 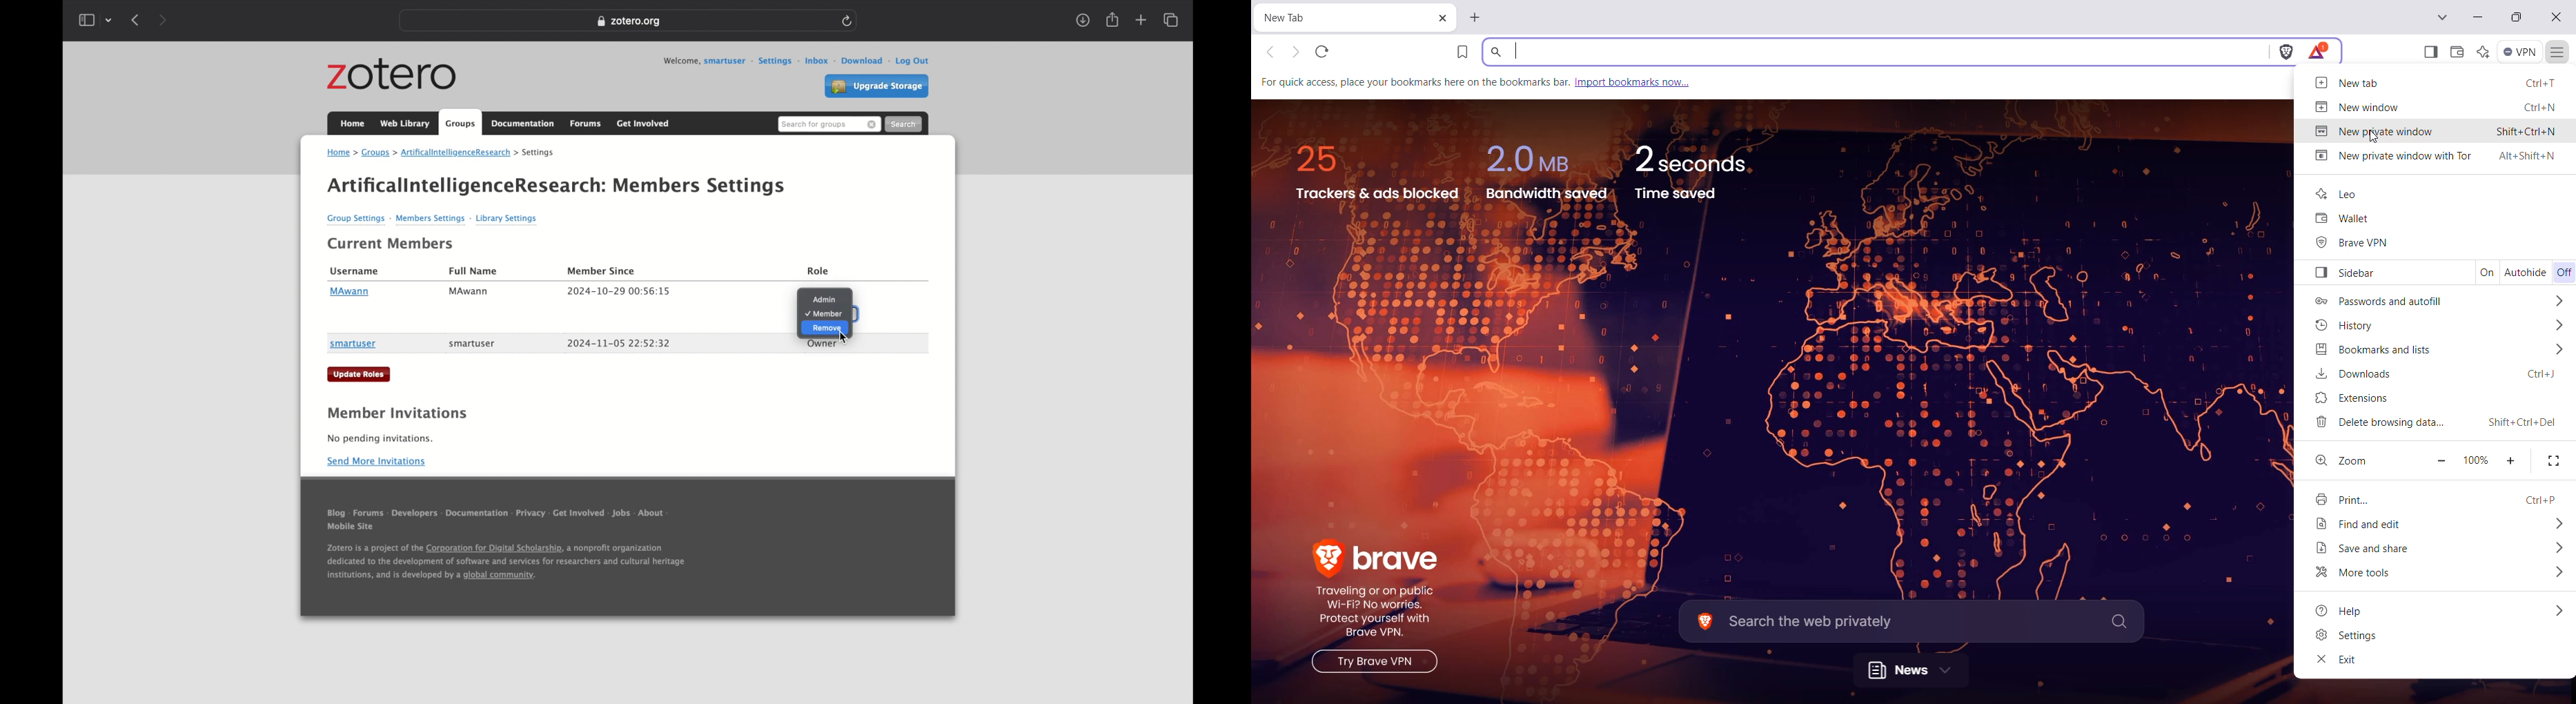 What do you see at coordinates (619, 343) in the screenshot?
I see `member since date` at bounding box center [619, 343].